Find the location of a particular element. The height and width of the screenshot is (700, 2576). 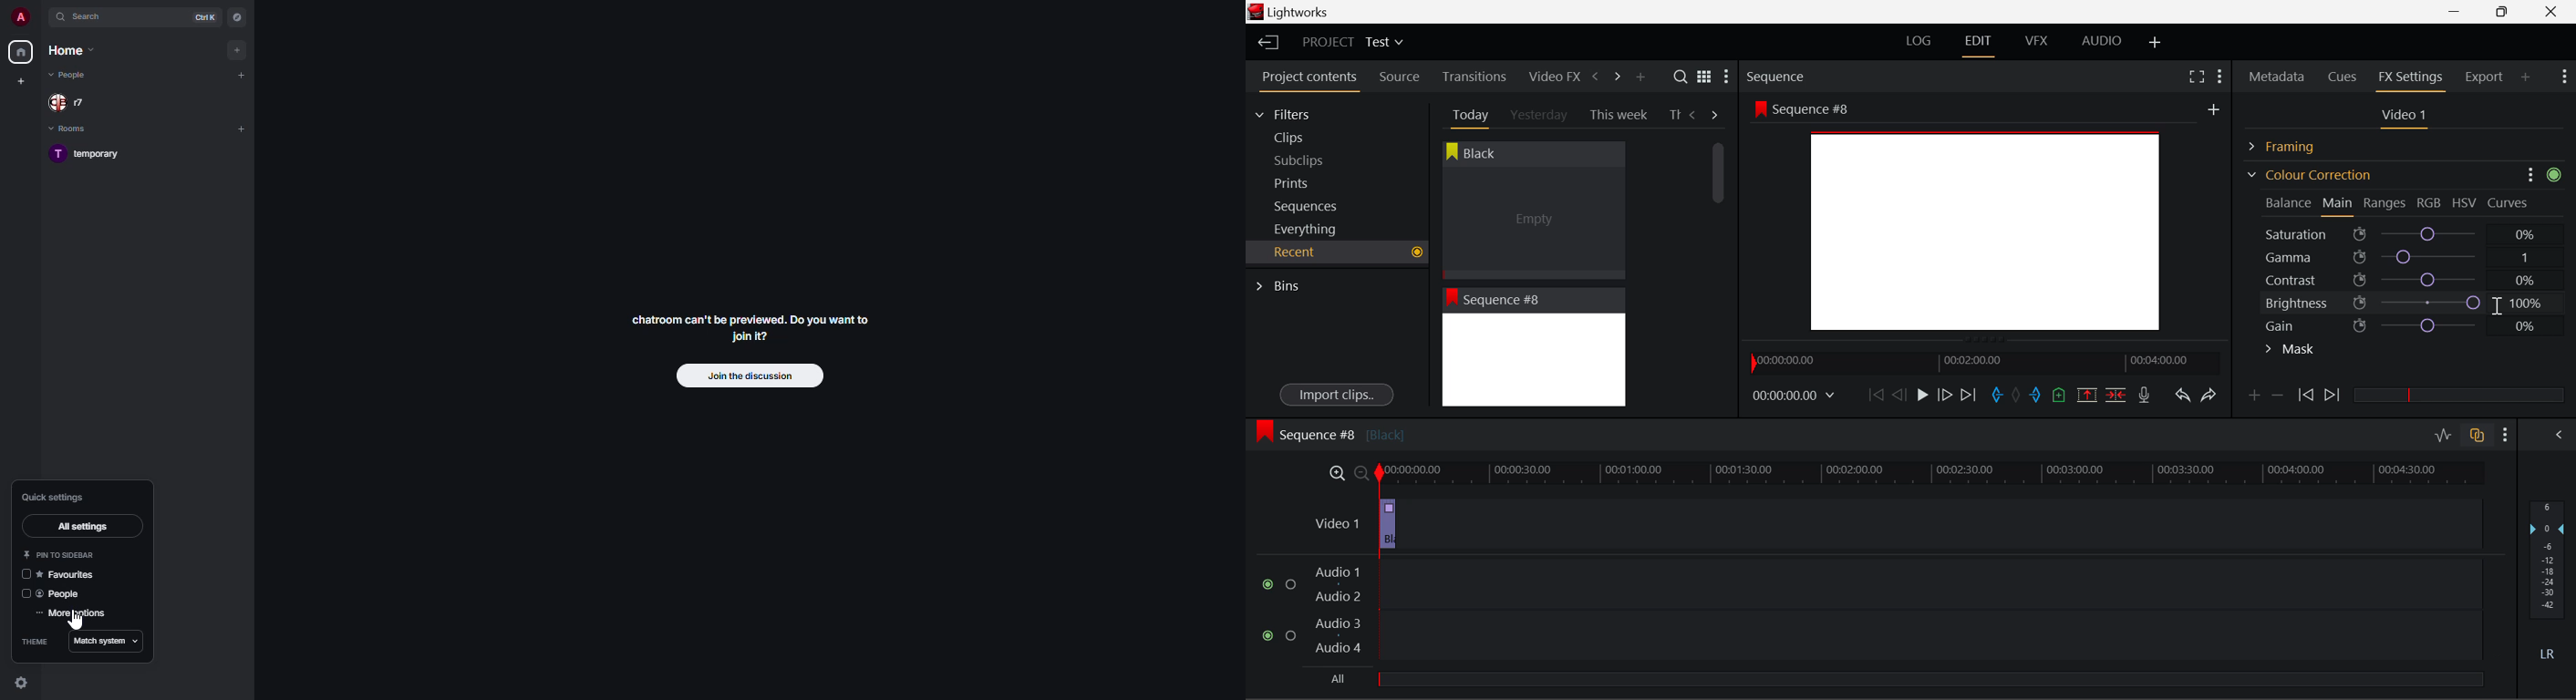

Subclips is located at coordinates (1312, 160).